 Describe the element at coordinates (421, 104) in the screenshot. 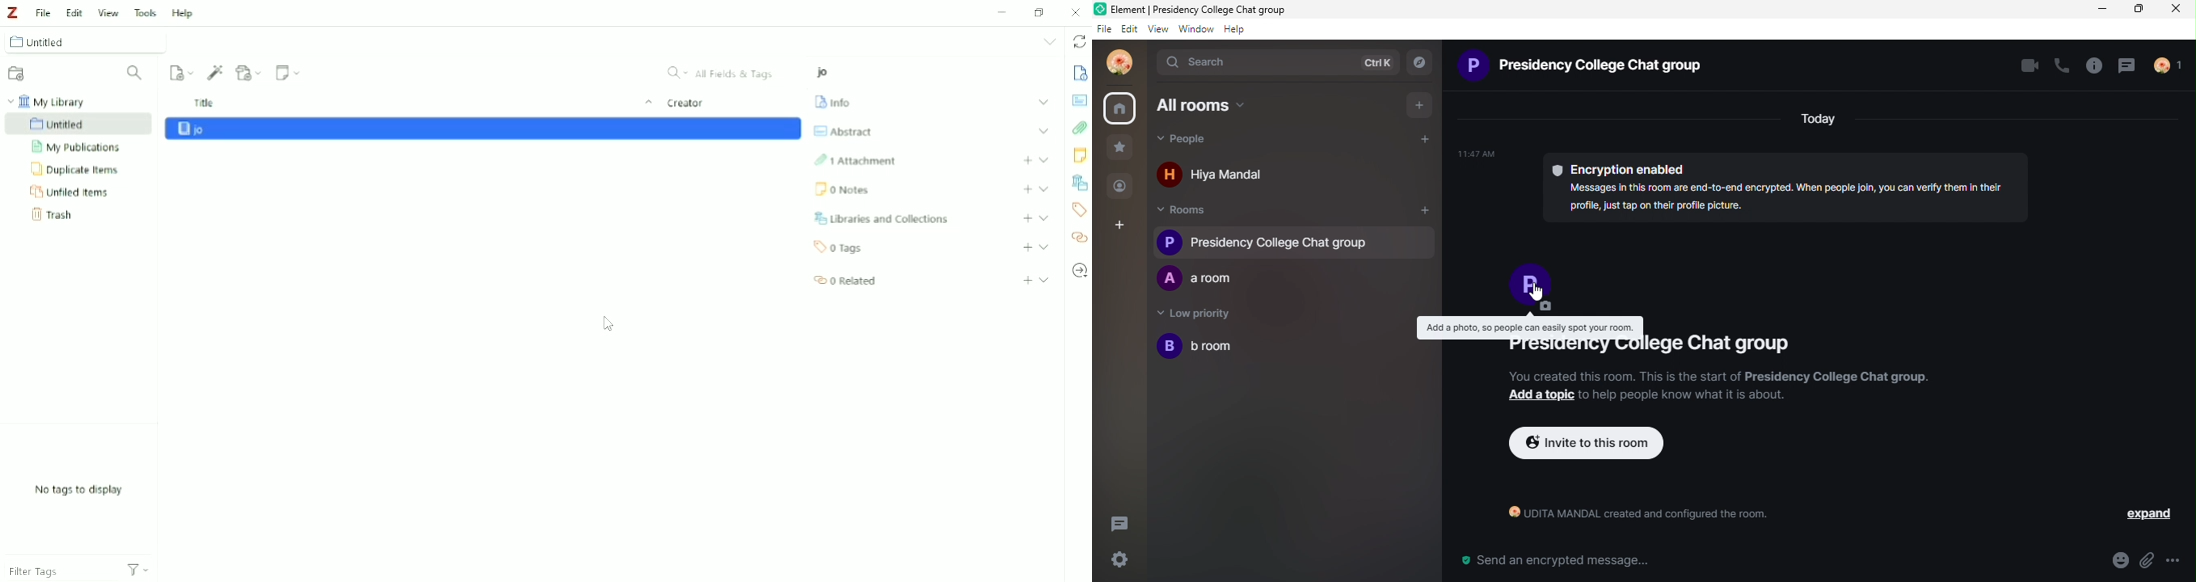

I see `Title` at that location.